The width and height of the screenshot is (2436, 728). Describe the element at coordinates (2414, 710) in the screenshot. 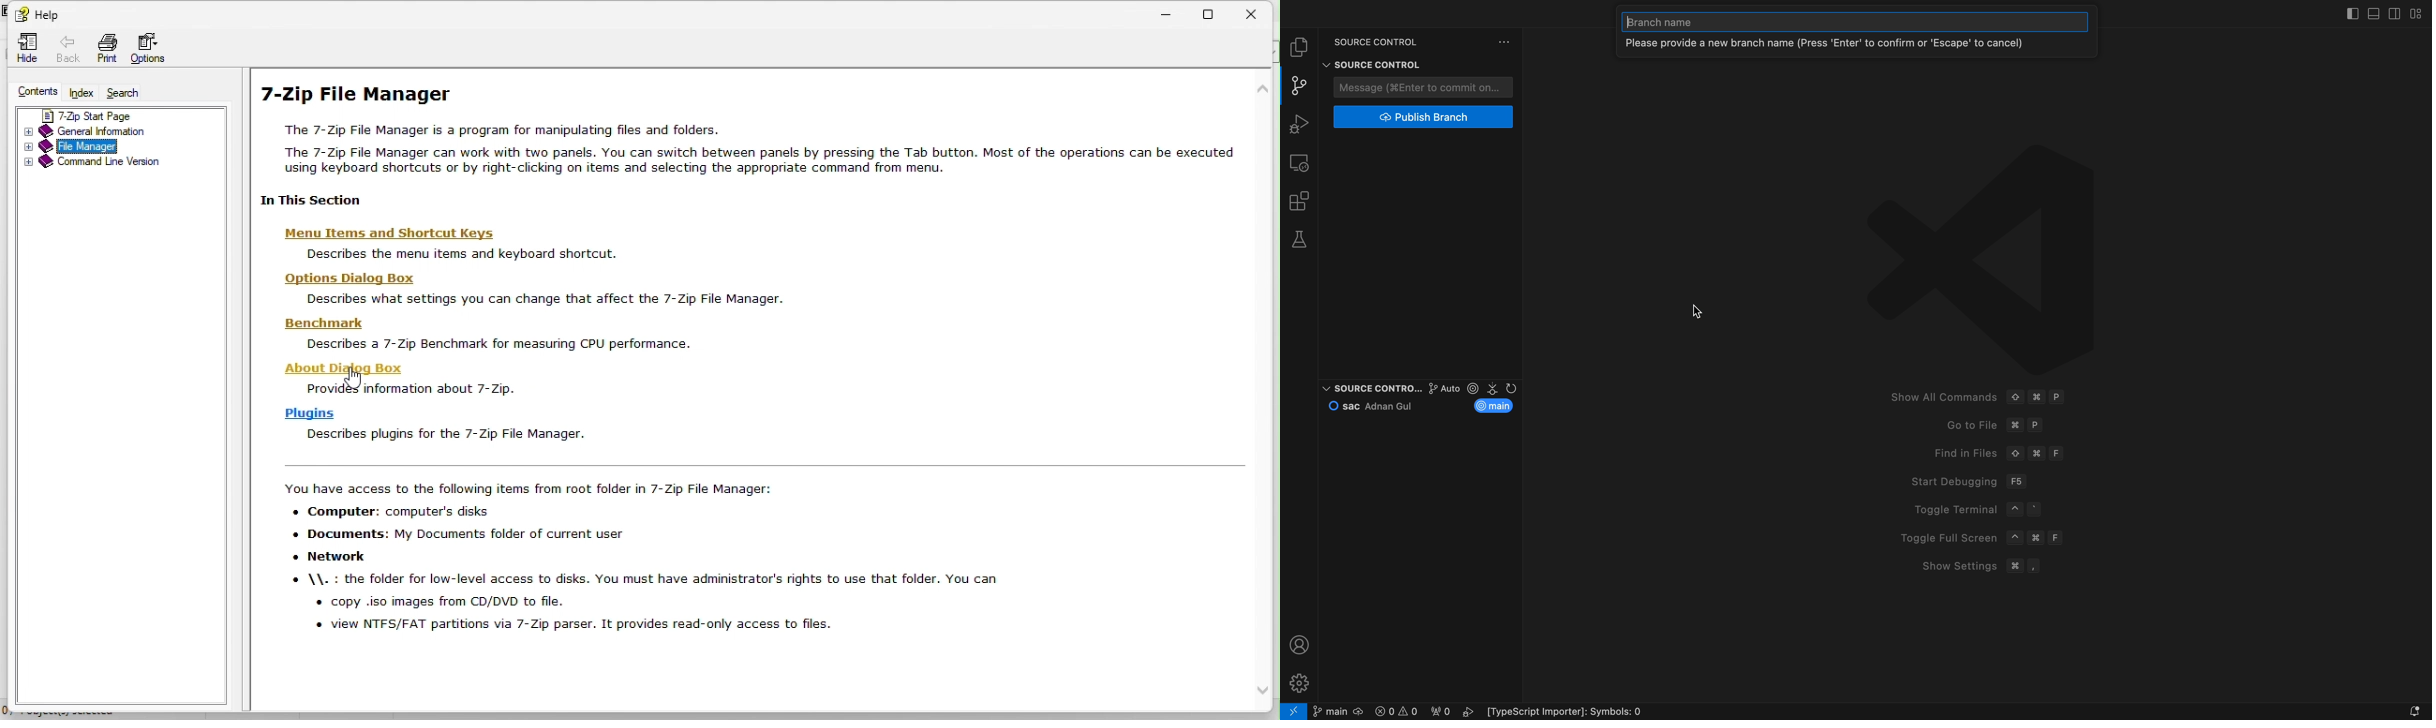

I see `Notifications ` at that location.